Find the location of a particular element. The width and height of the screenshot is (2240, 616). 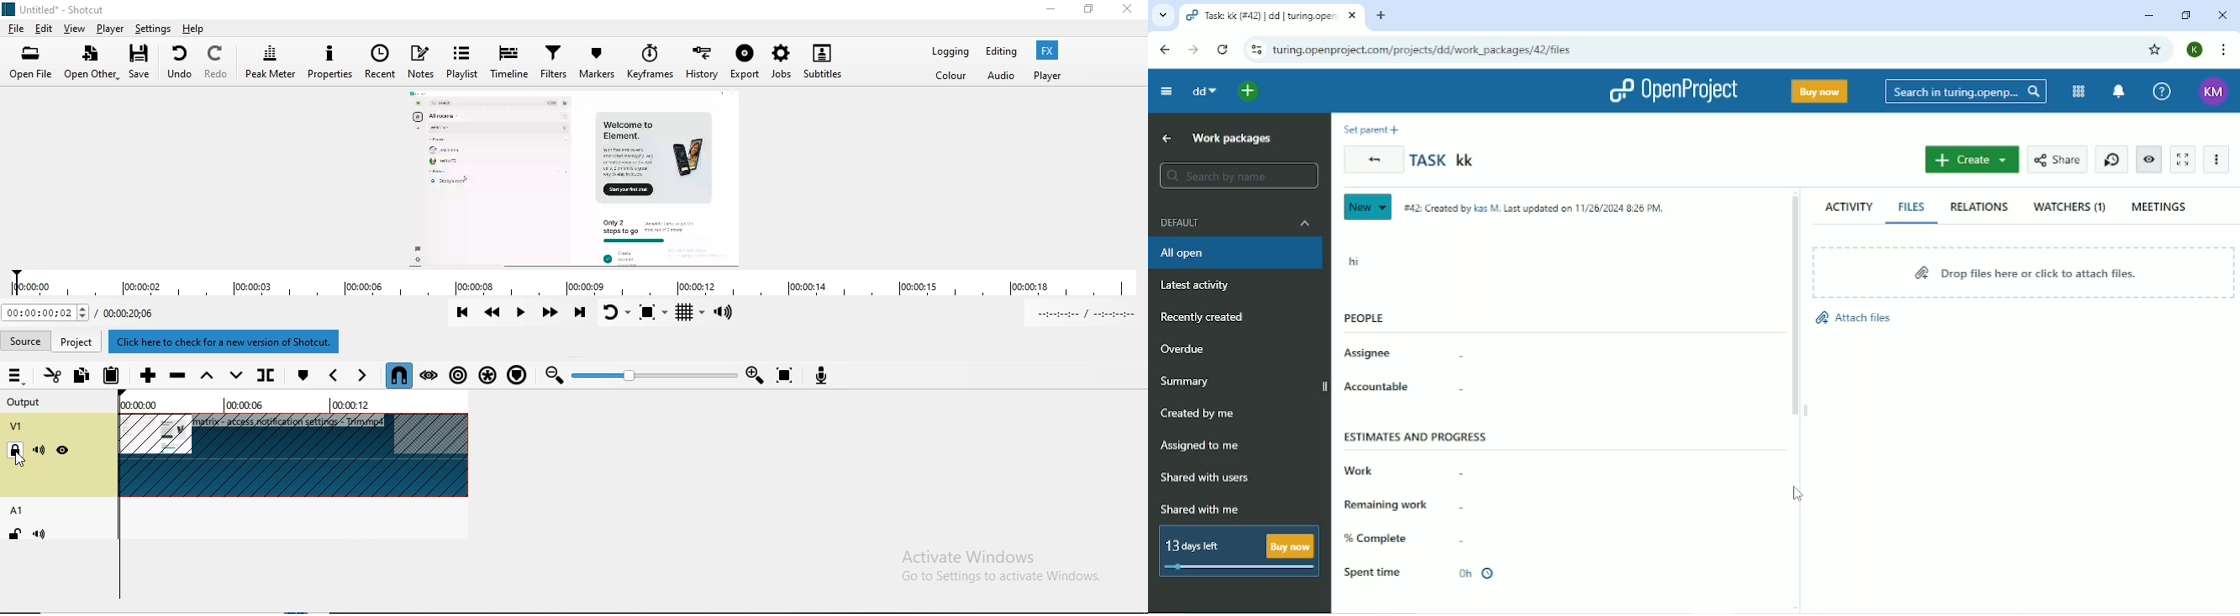

overwrite is located at coordinates (237, 374).